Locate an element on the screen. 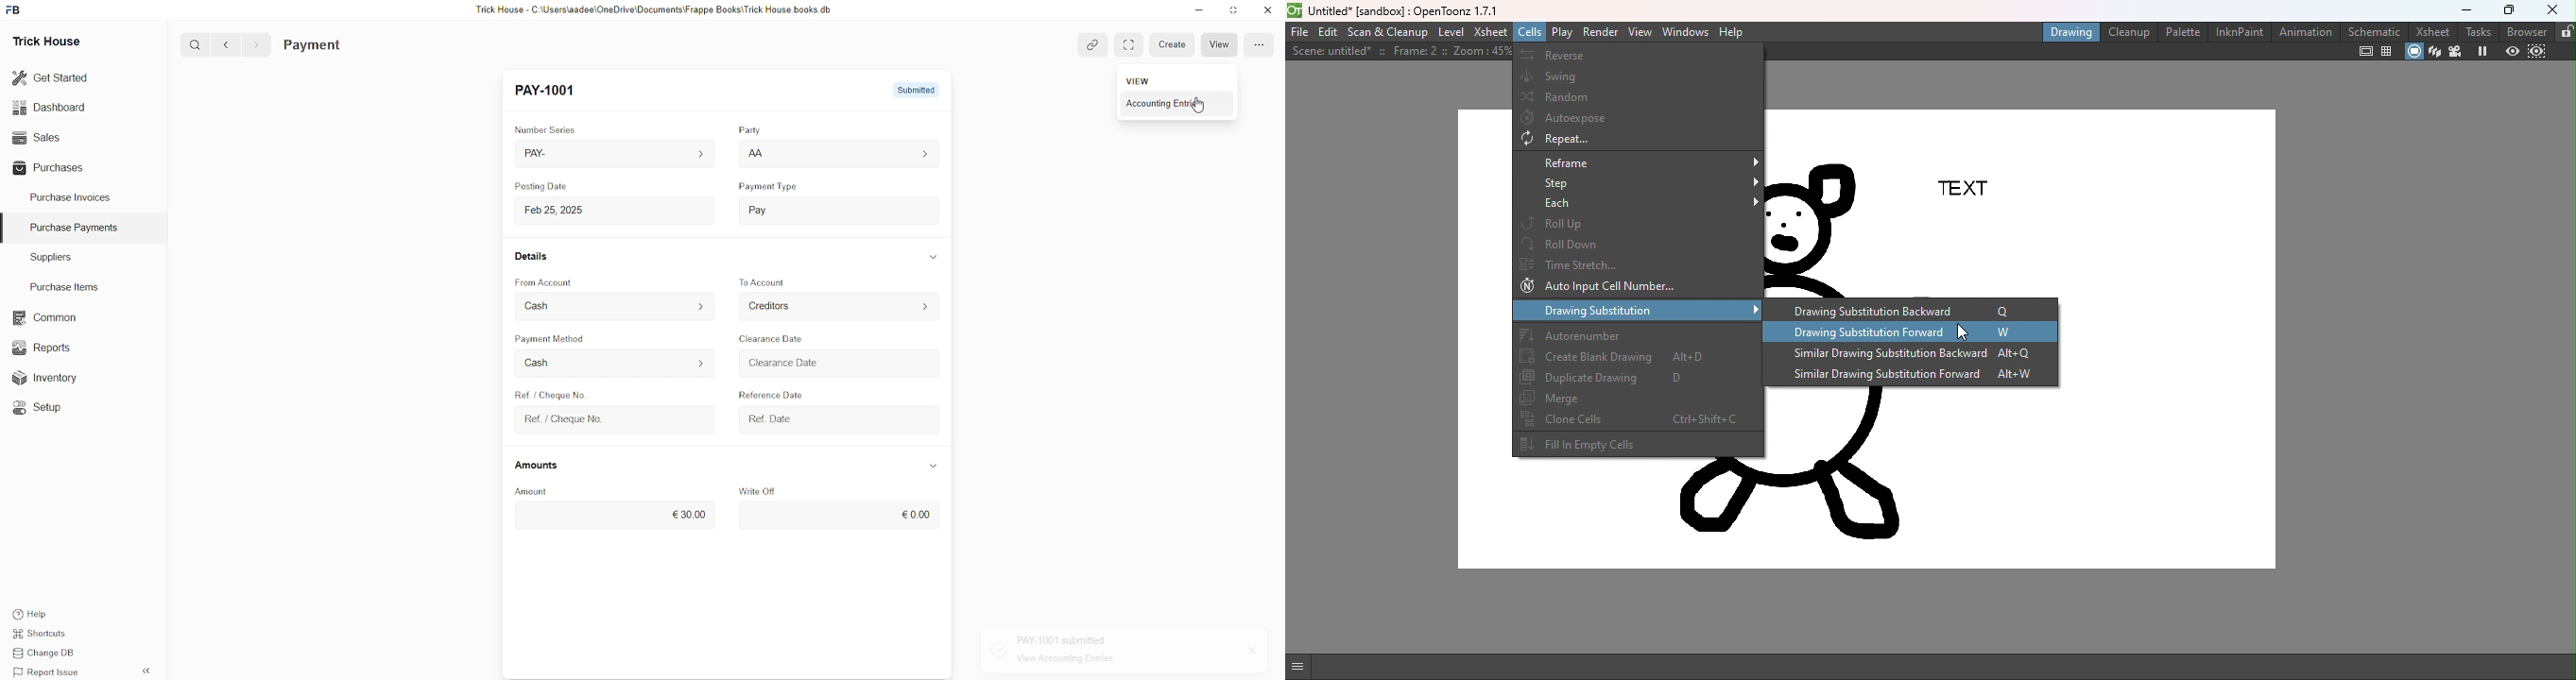 Image resolution: width=2576 pixels, height=700 pixels. Level is located at coordinates (1451, 32).